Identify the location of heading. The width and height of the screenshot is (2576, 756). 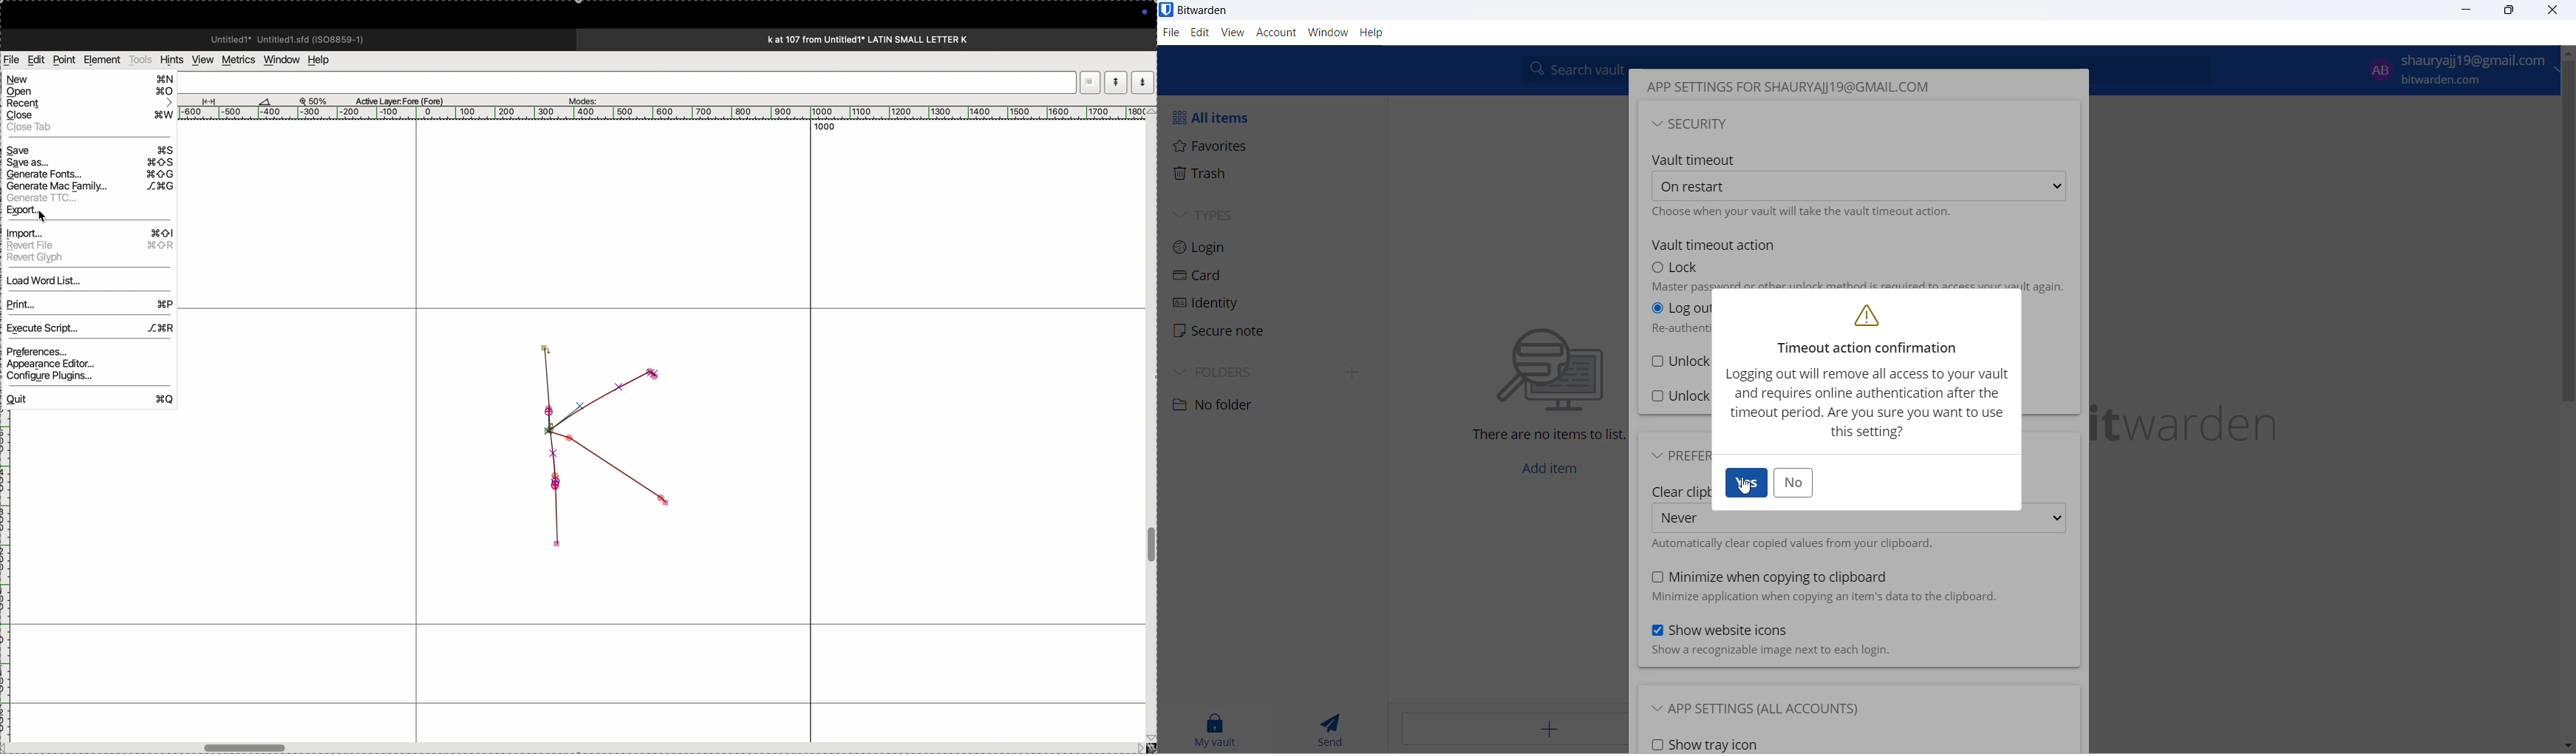
(1812, 89).